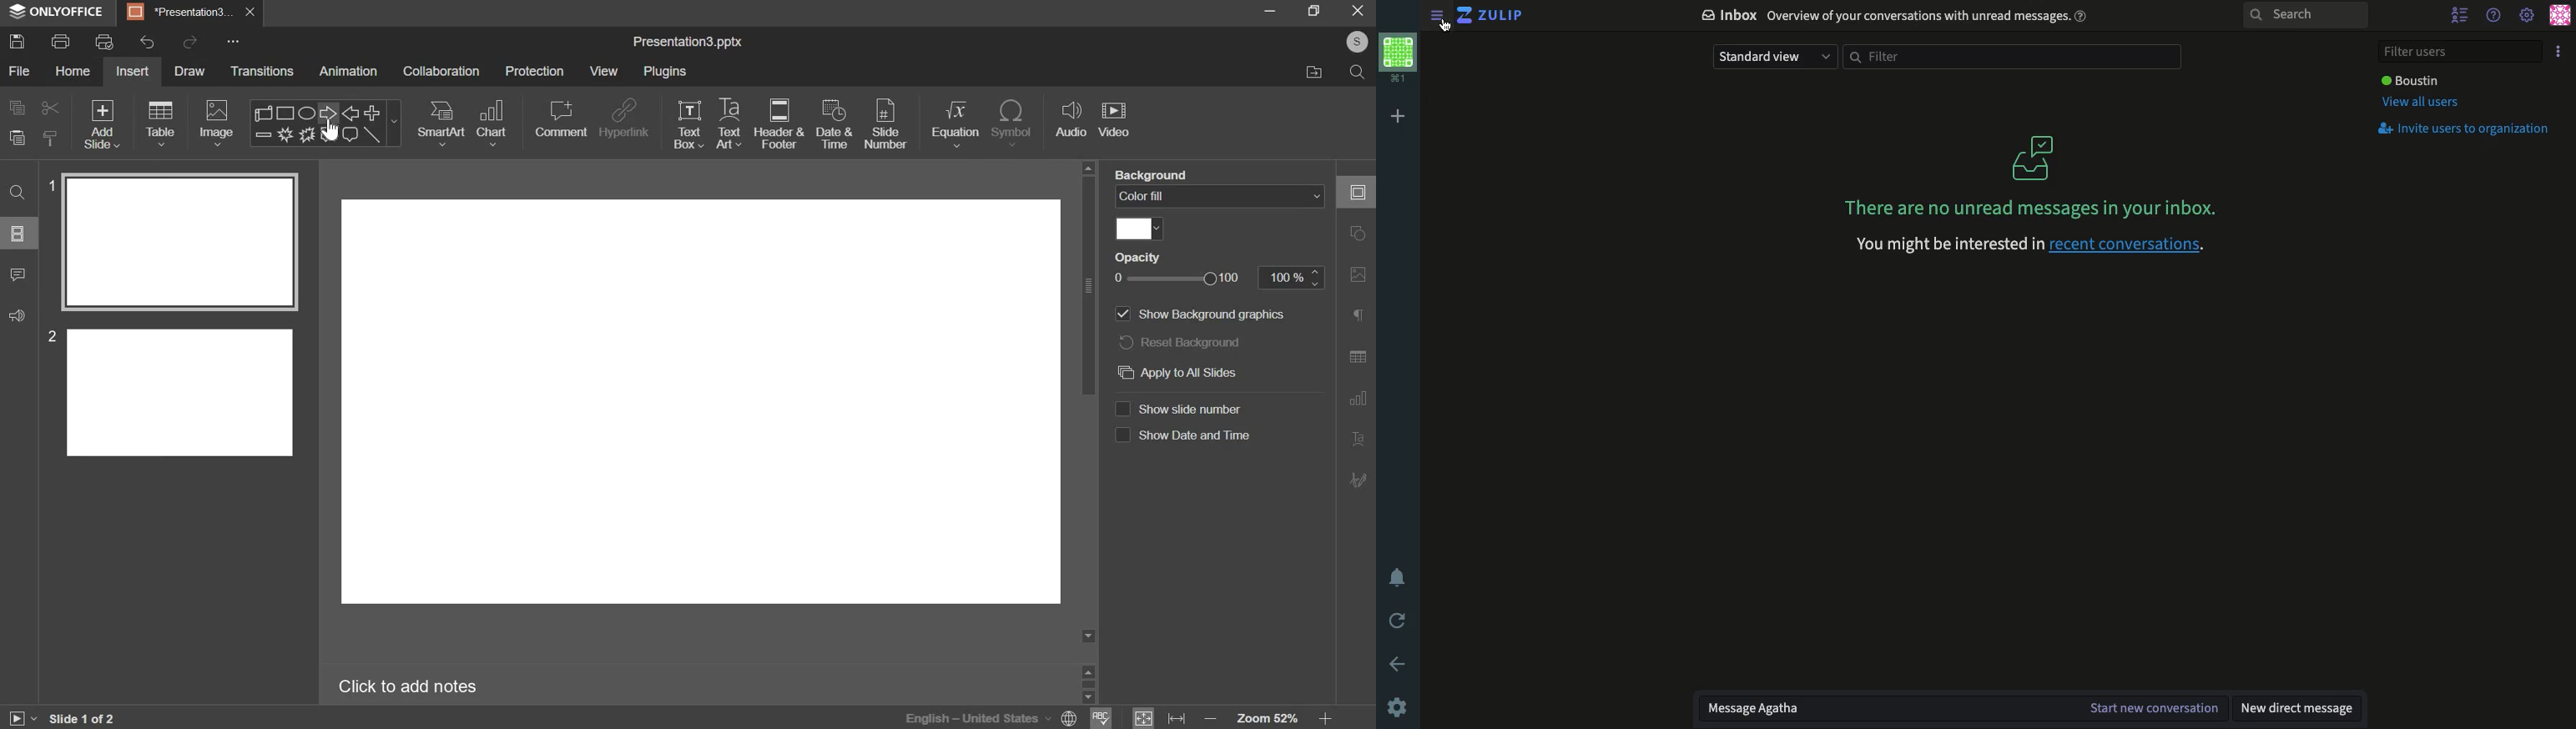 The image size is (2576, 756). Describe the element at coordinates (2015, 57) in the screenshot. I see `Filter` at that location.